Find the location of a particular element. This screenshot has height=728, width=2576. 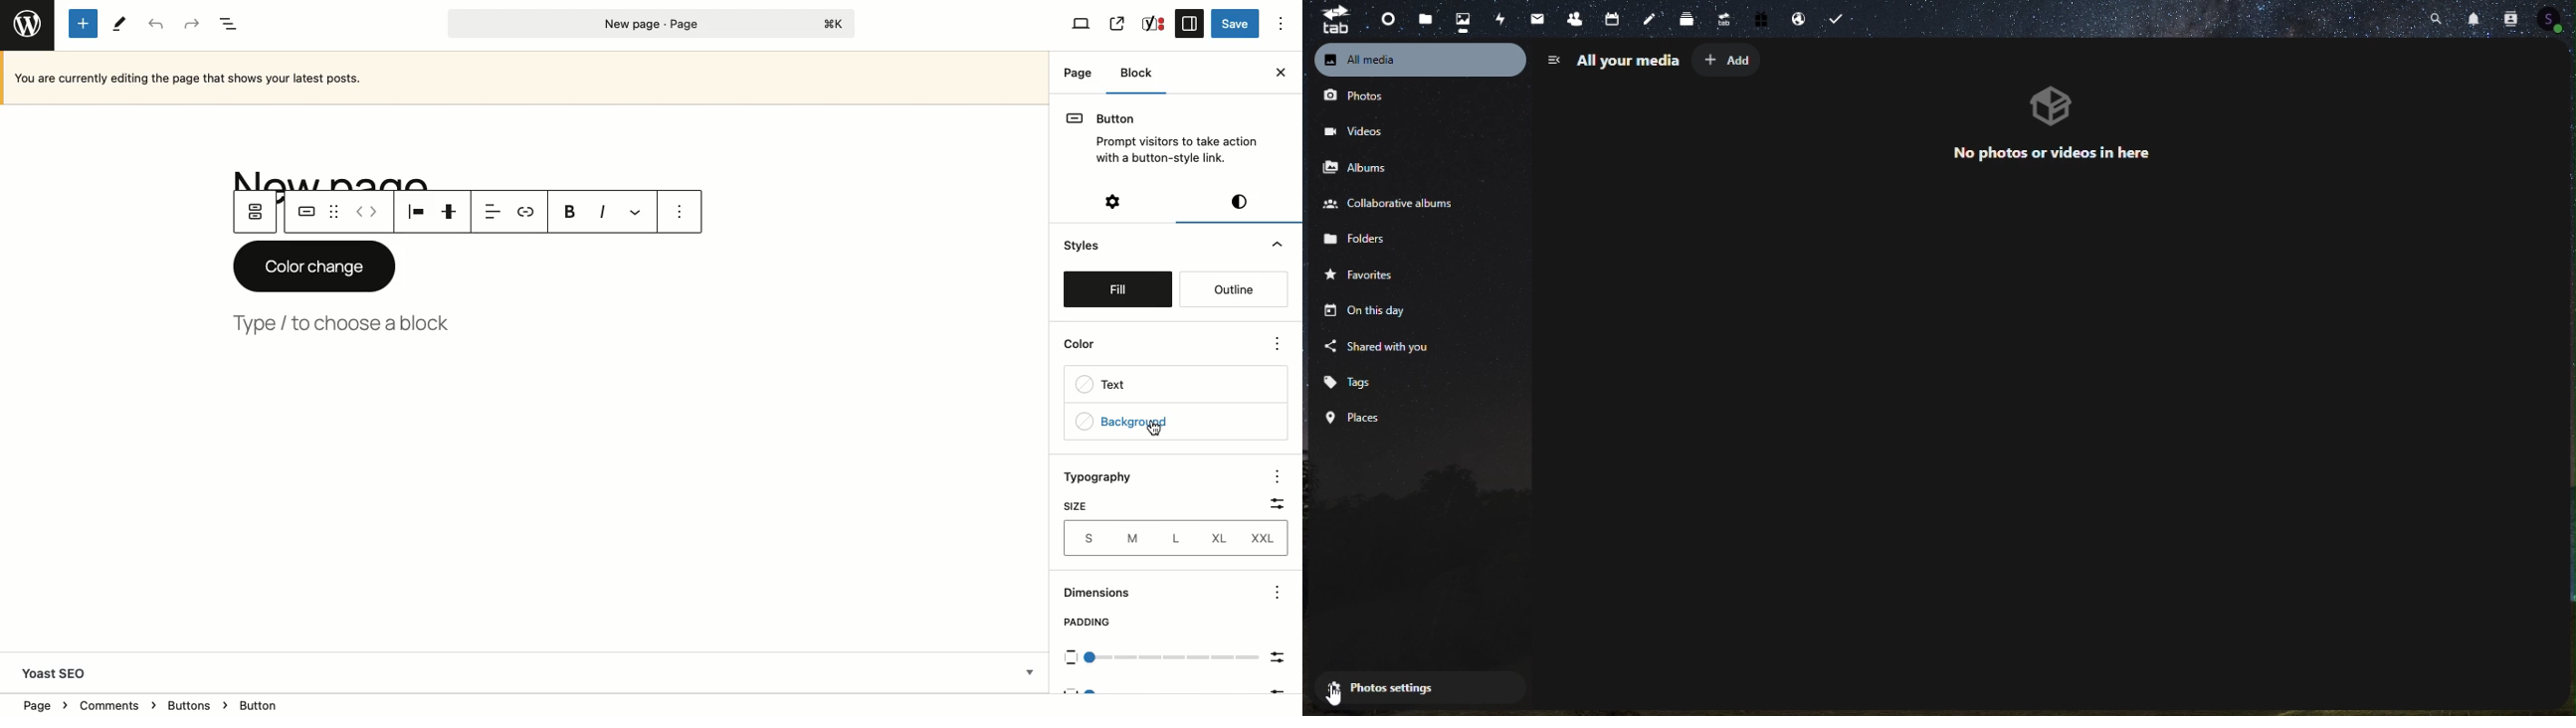

Location is located at coordinates (526, 704).